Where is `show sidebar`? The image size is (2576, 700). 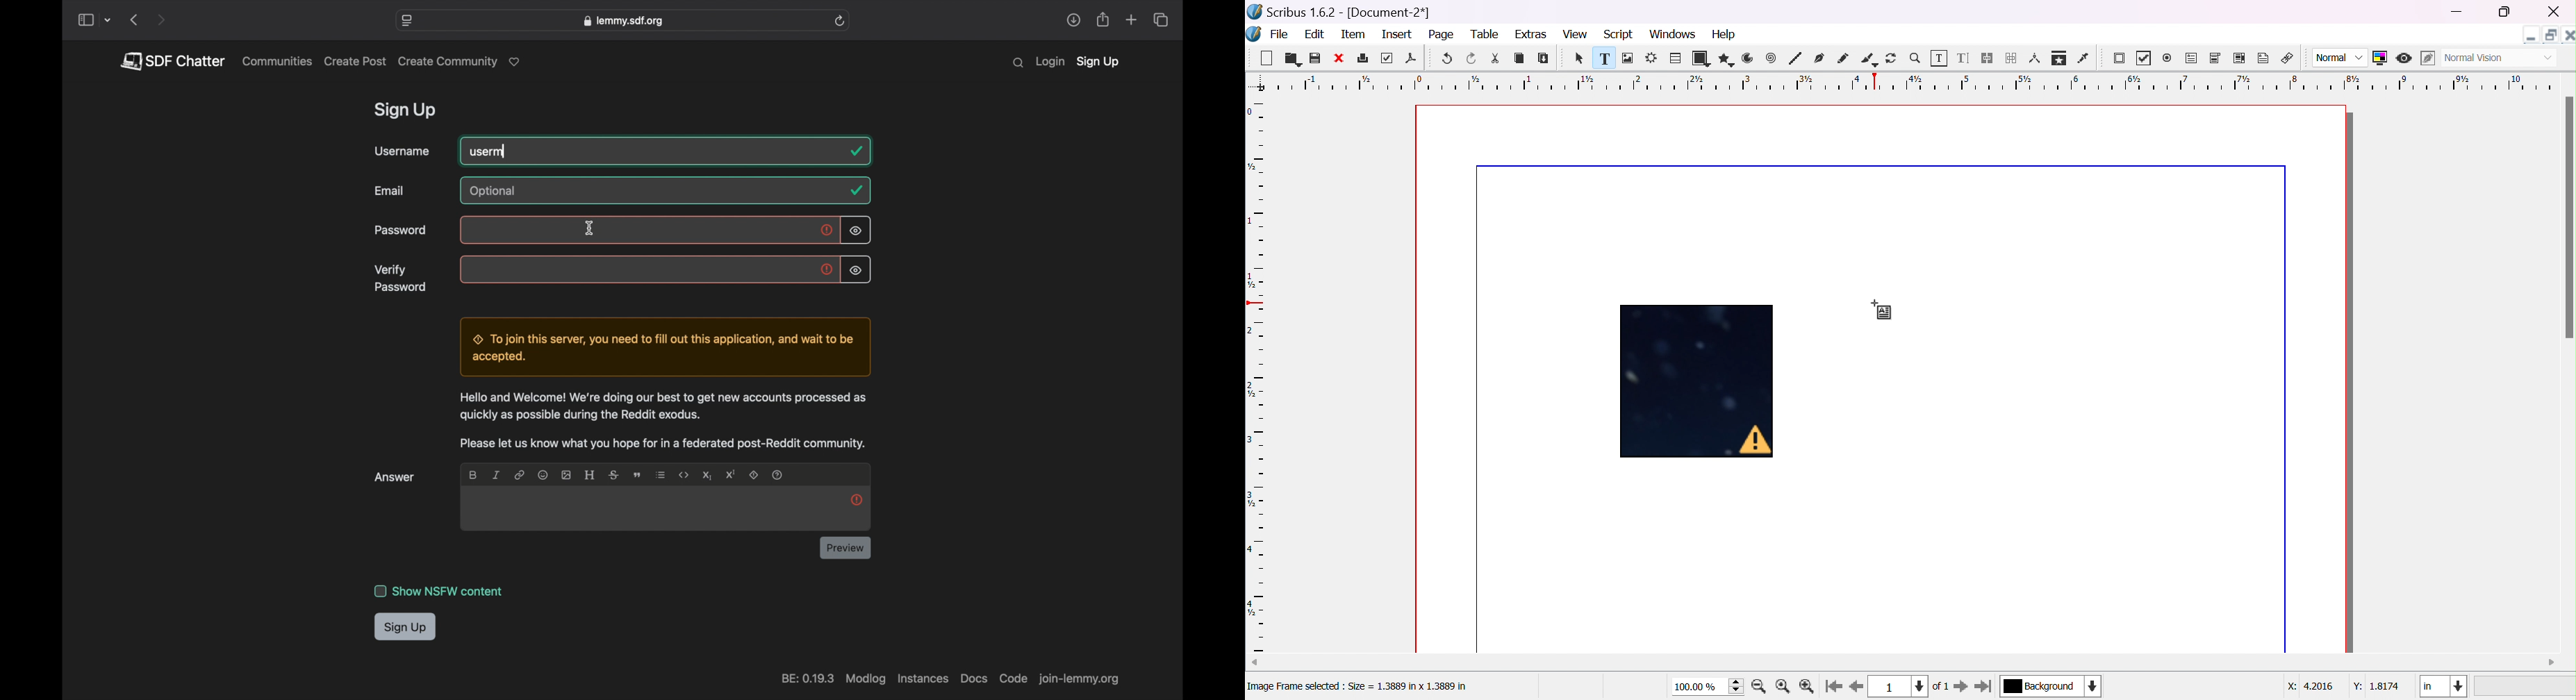 show sidebar is located at coordinates (85, 21).